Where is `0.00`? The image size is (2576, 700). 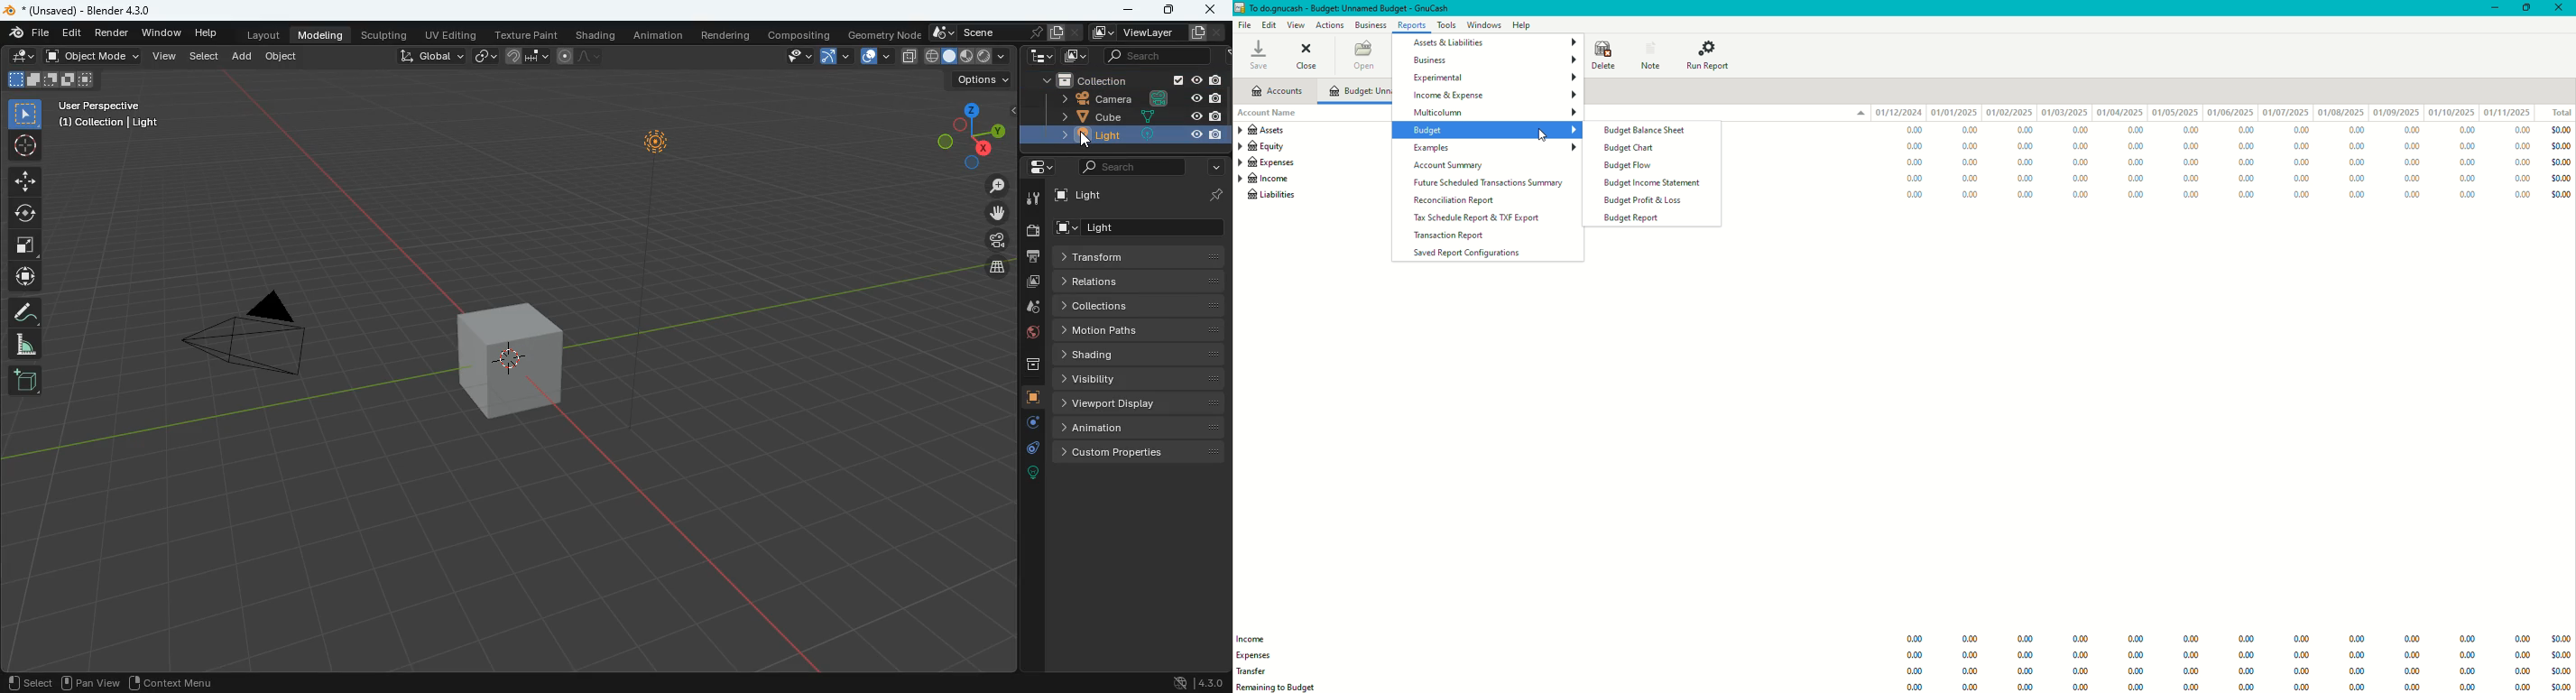 0.00 is located at coordinates (1918, 638).